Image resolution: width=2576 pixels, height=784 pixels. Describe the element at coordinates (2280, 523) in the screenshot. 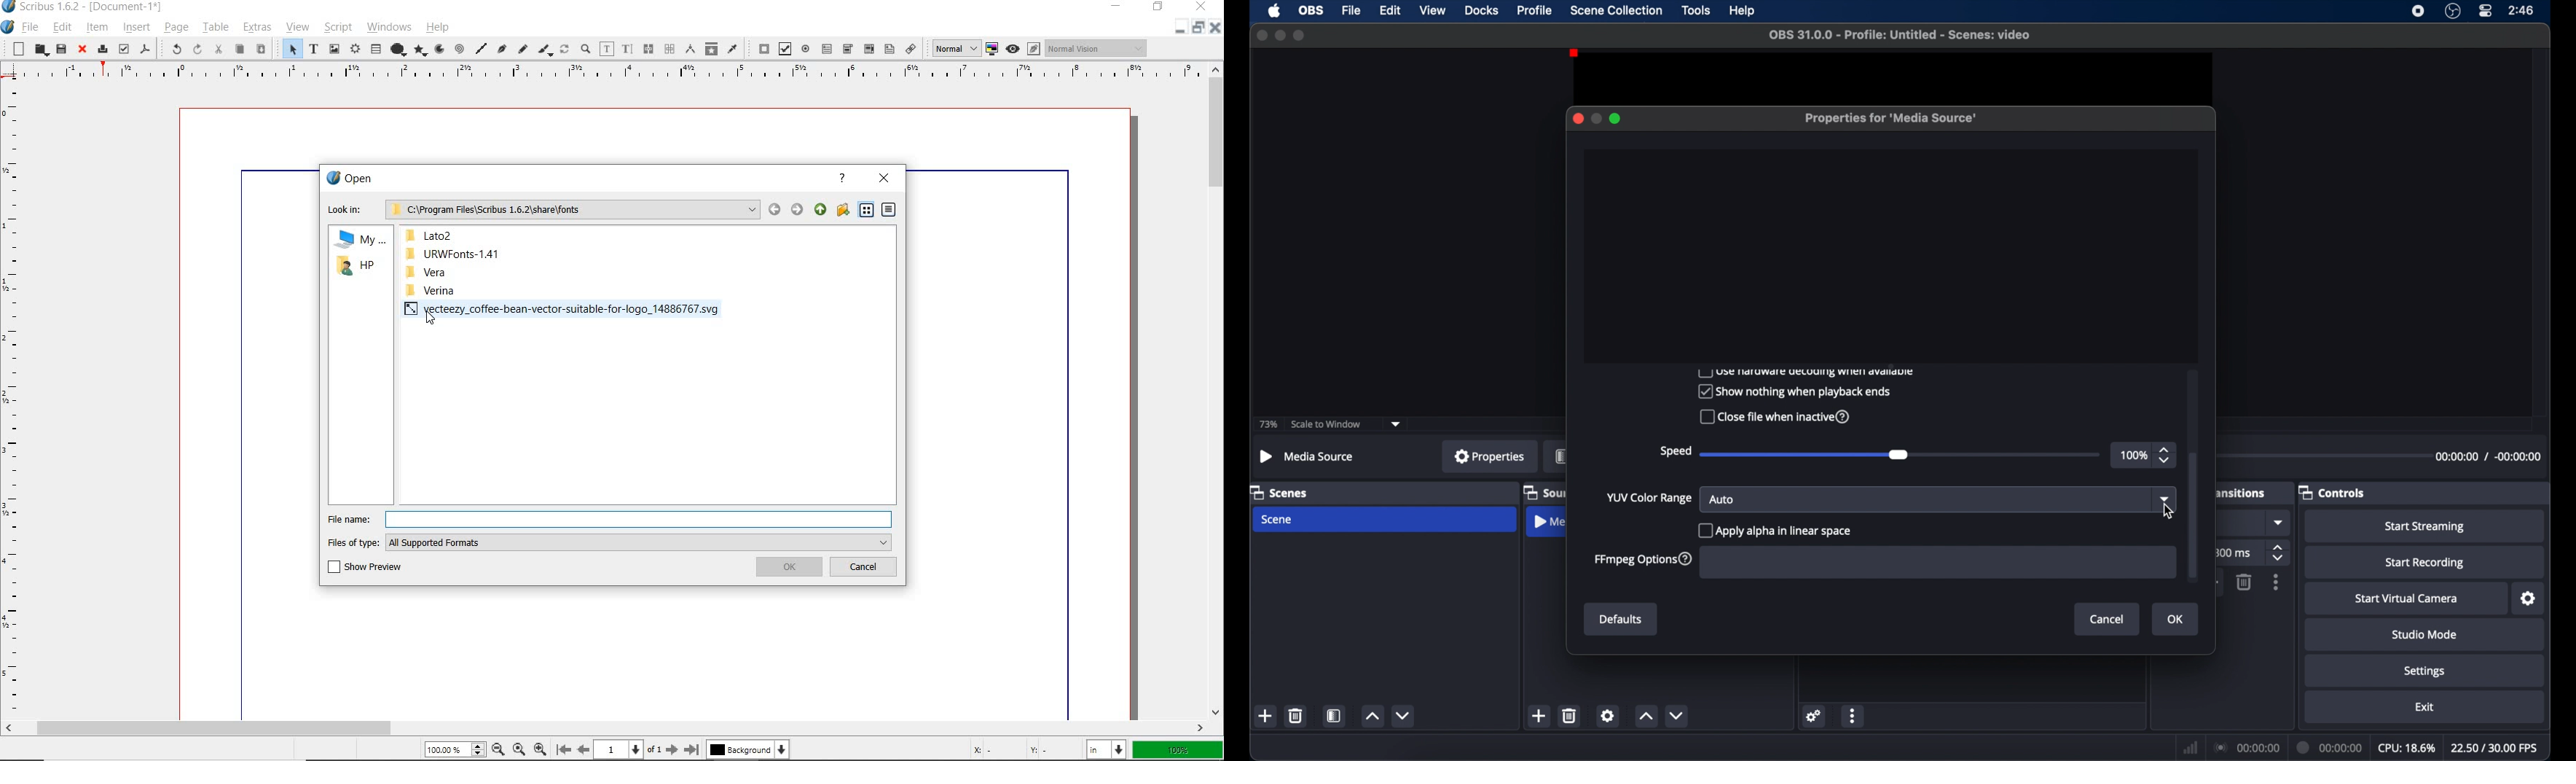

I see `dropdown` at that location.